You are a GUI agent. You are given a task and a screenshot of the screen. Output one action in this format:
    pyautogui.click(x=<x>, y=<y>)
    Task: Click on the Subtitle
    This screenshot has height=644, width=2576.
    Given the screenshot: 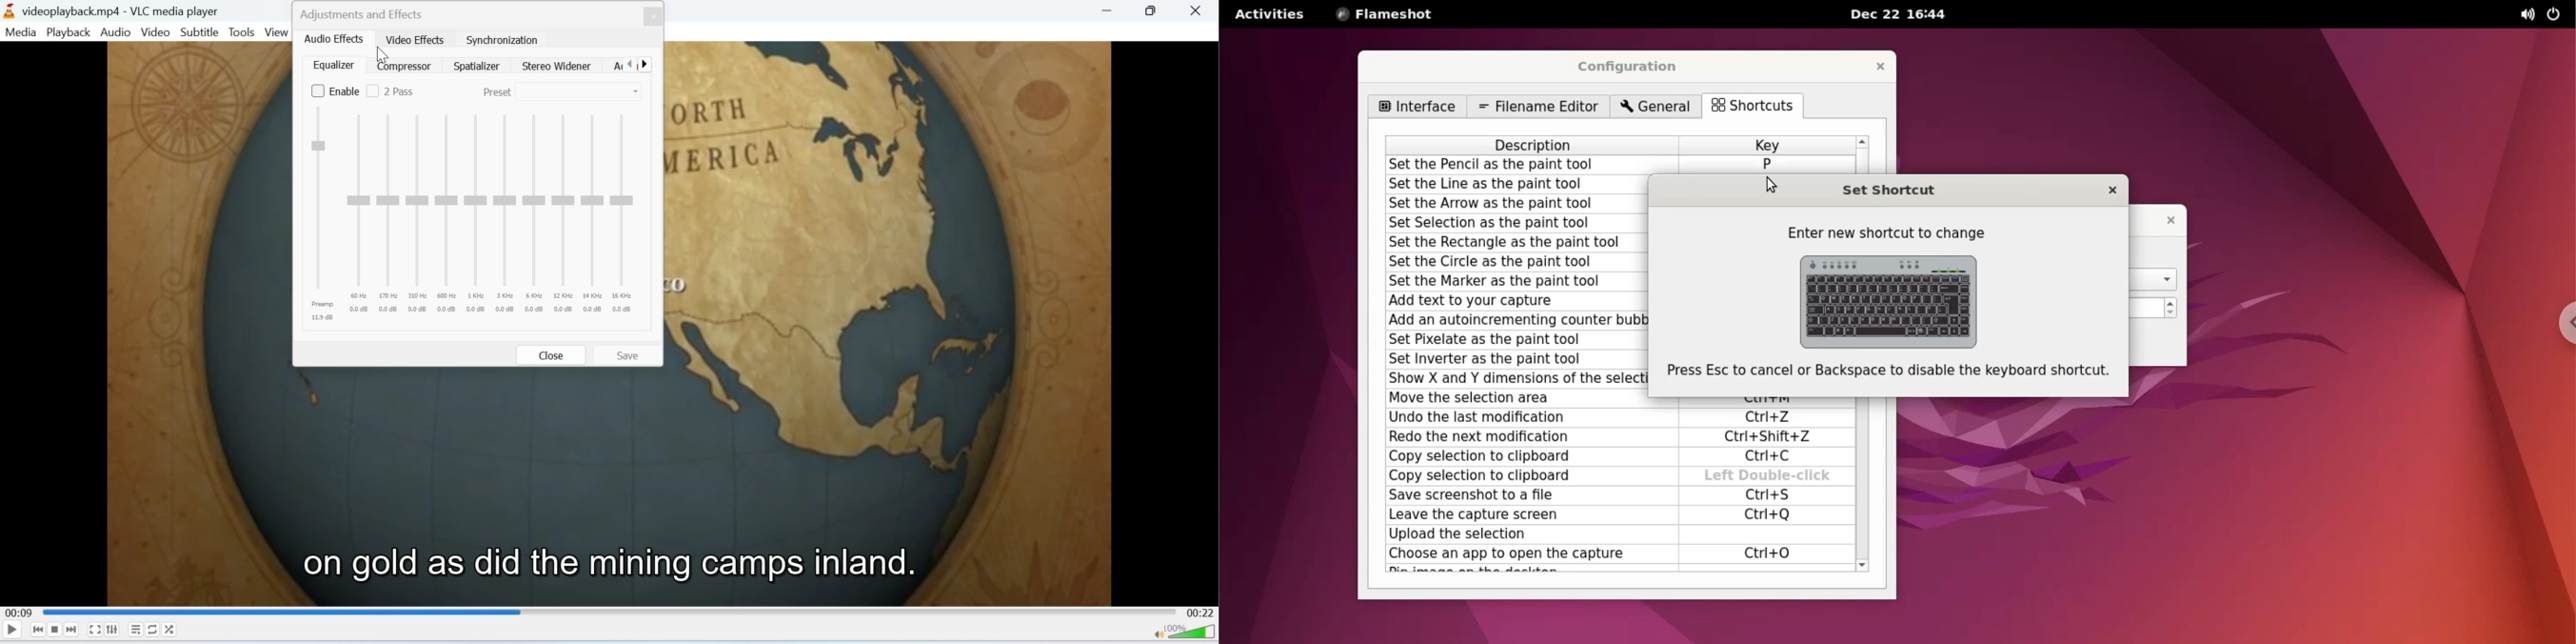 What is the action you would take?
    pyautogui.click(x=199, y=33)
    